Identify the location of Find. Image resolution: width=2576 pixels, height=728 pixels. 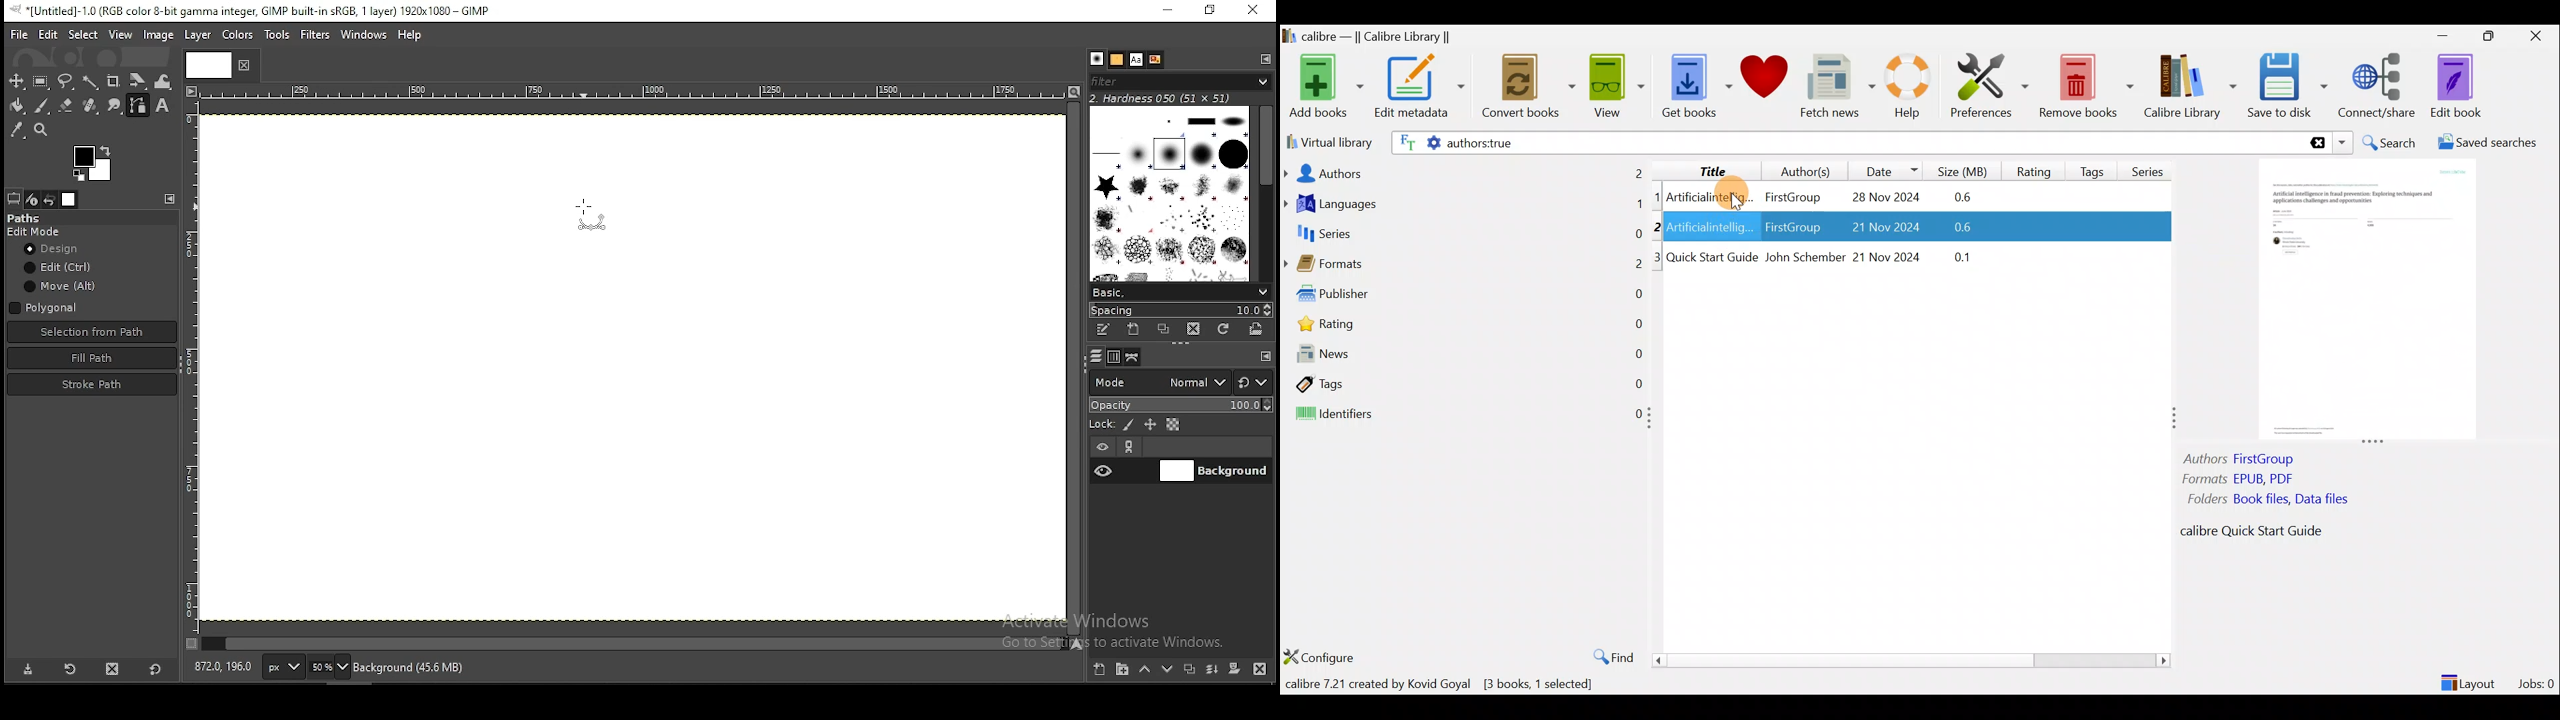
(1607, 656).